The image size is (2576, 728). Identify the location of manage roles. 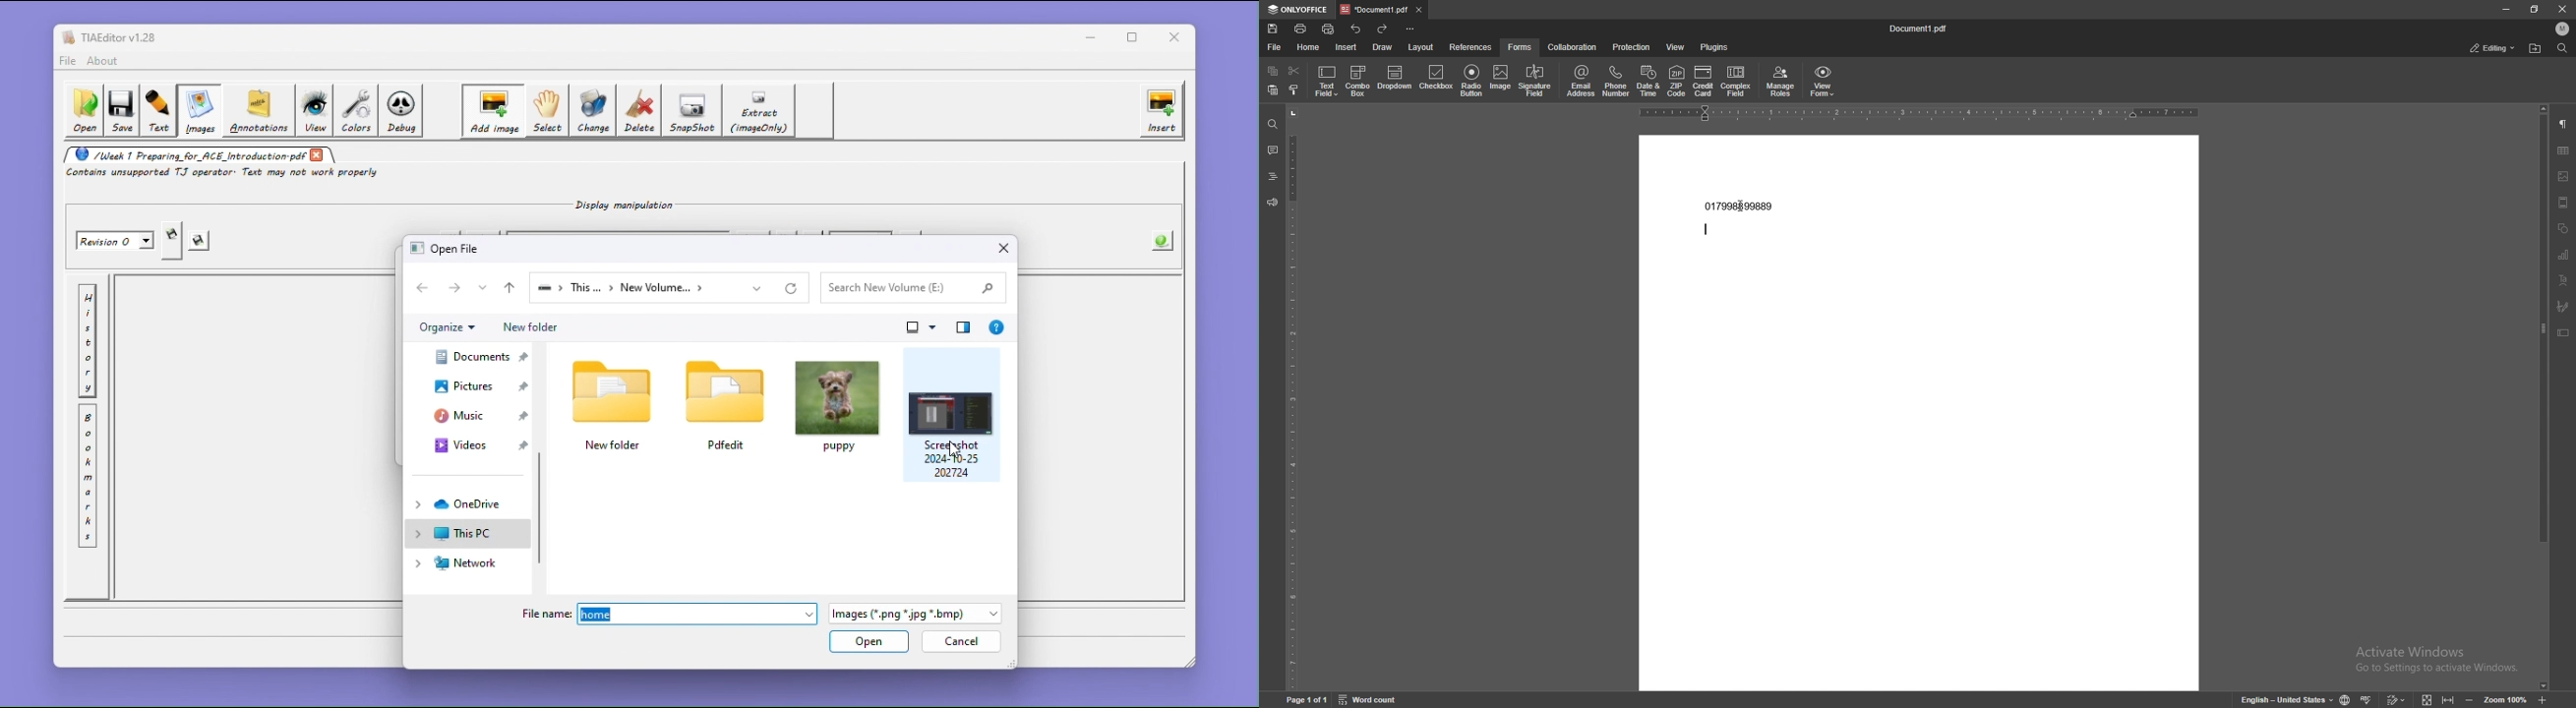
(1781, 82).